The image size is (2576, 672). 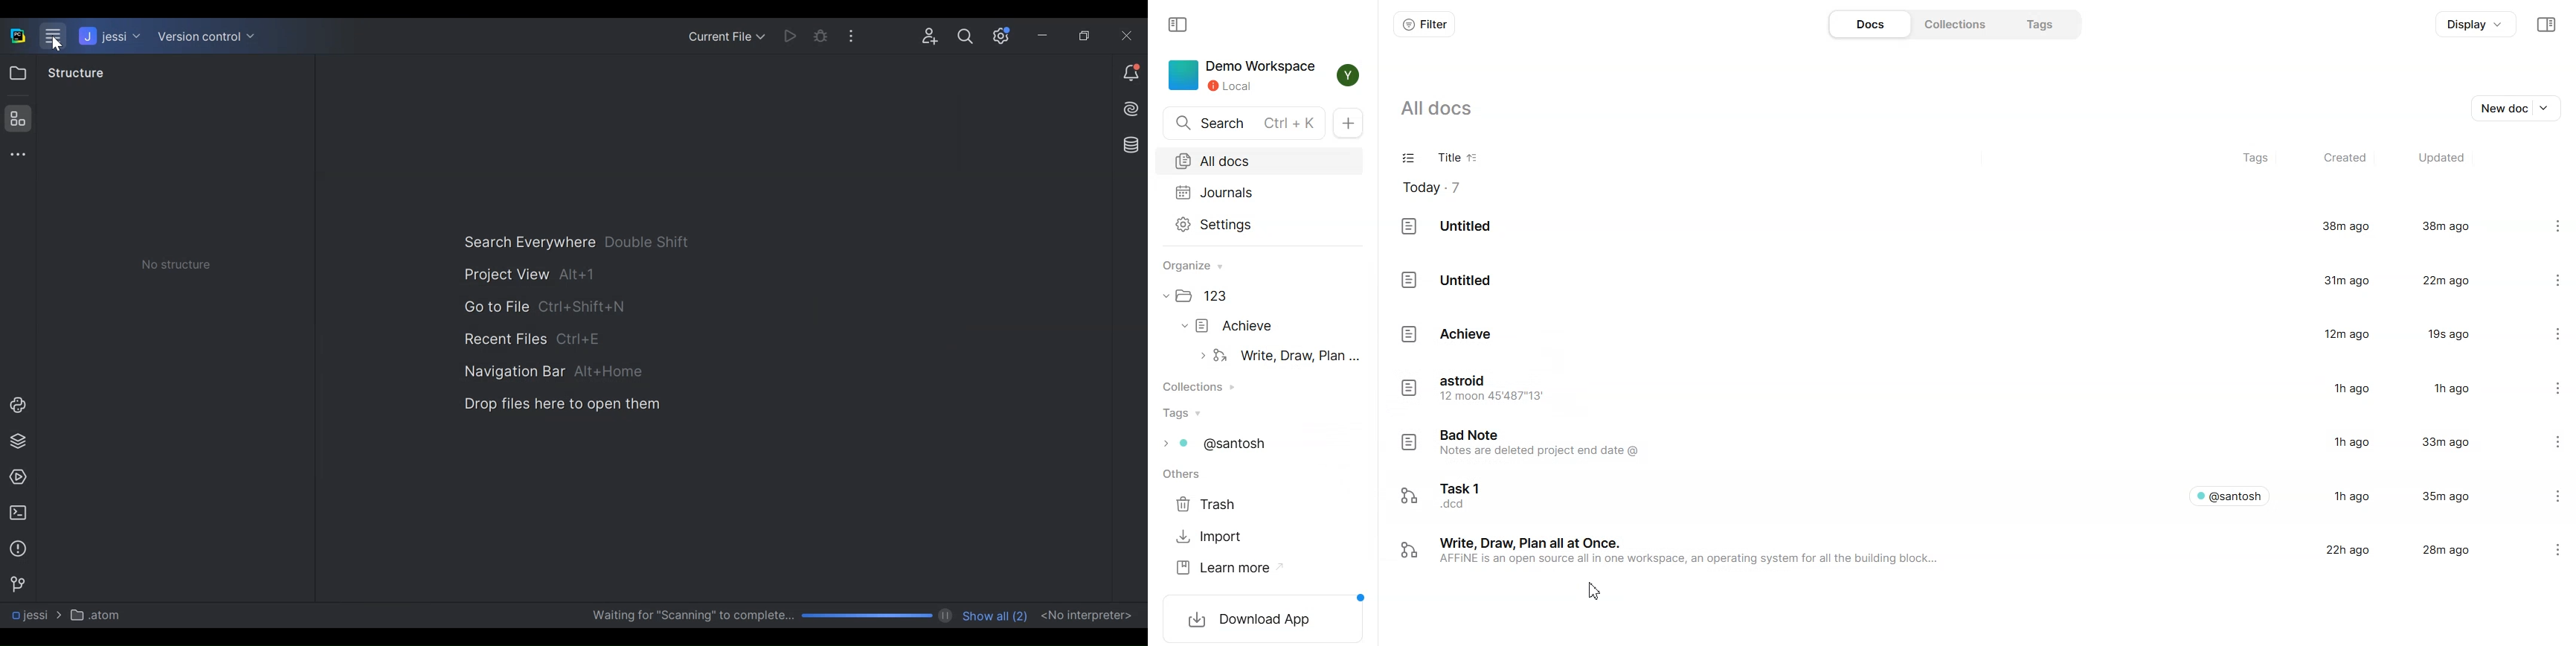 What do you see at coordinates (67, 615) in the screenshot?
I see `Navigation` at bounding box center [67, 615].